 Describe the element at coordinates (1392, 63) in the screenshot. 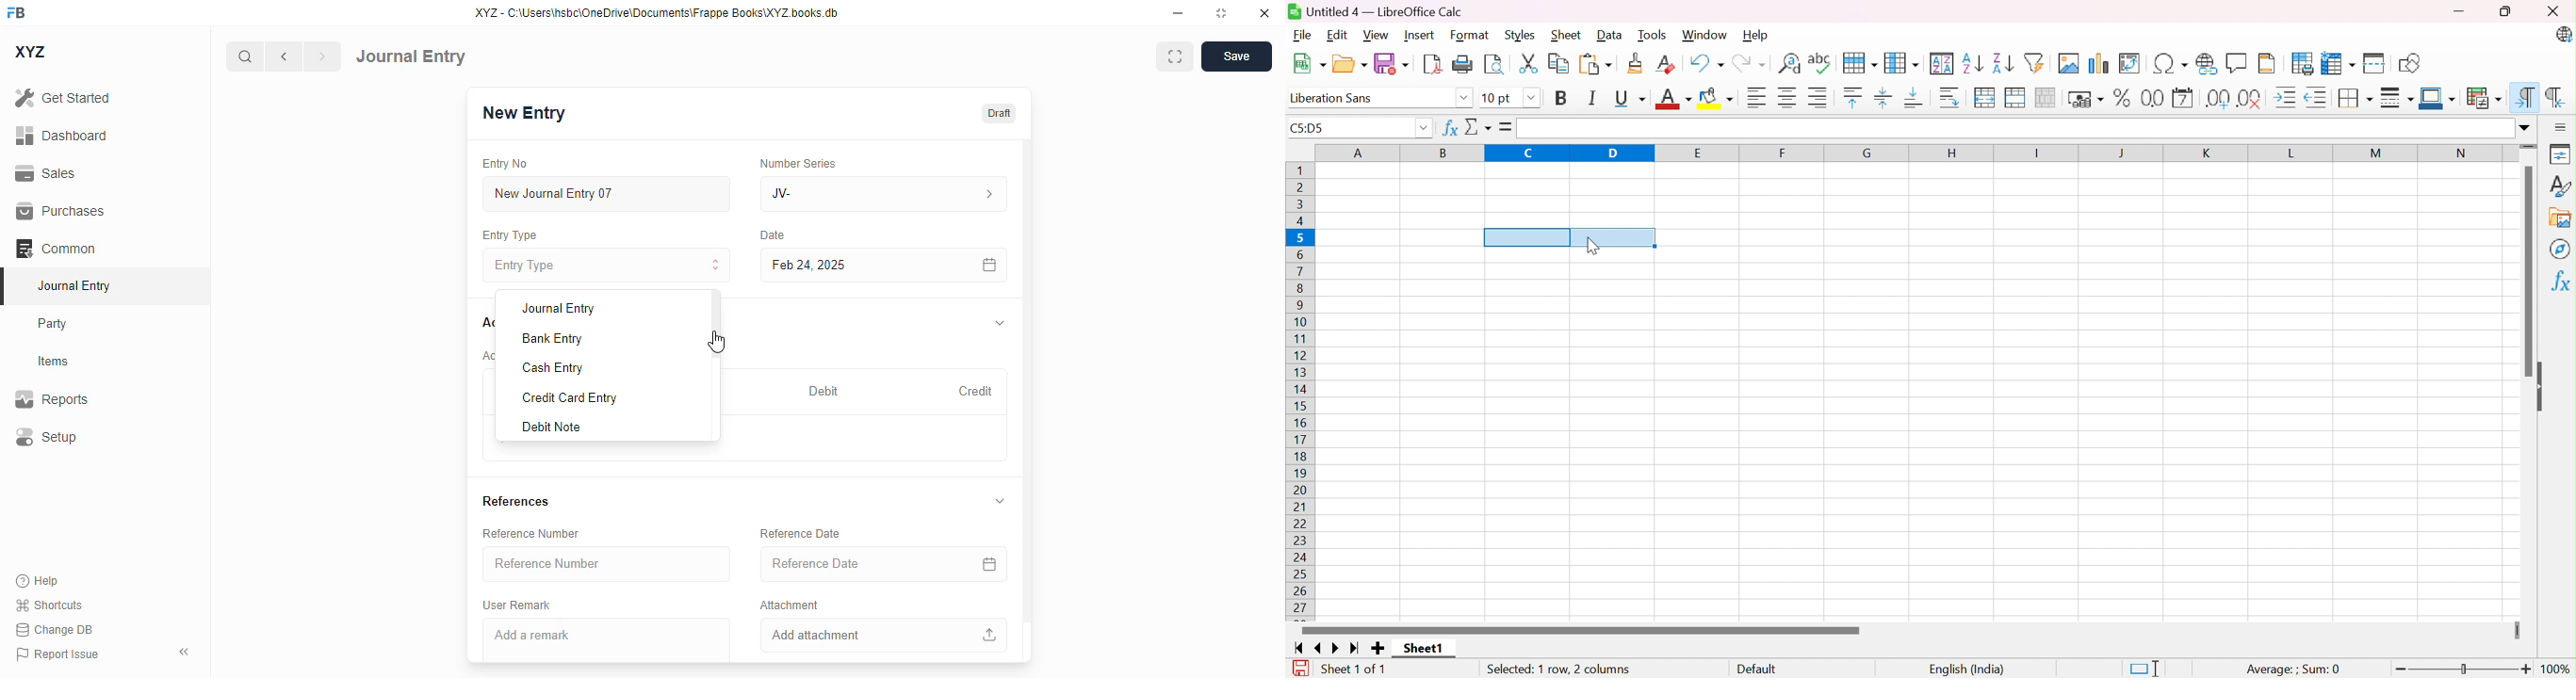

I see `Save` at that location.